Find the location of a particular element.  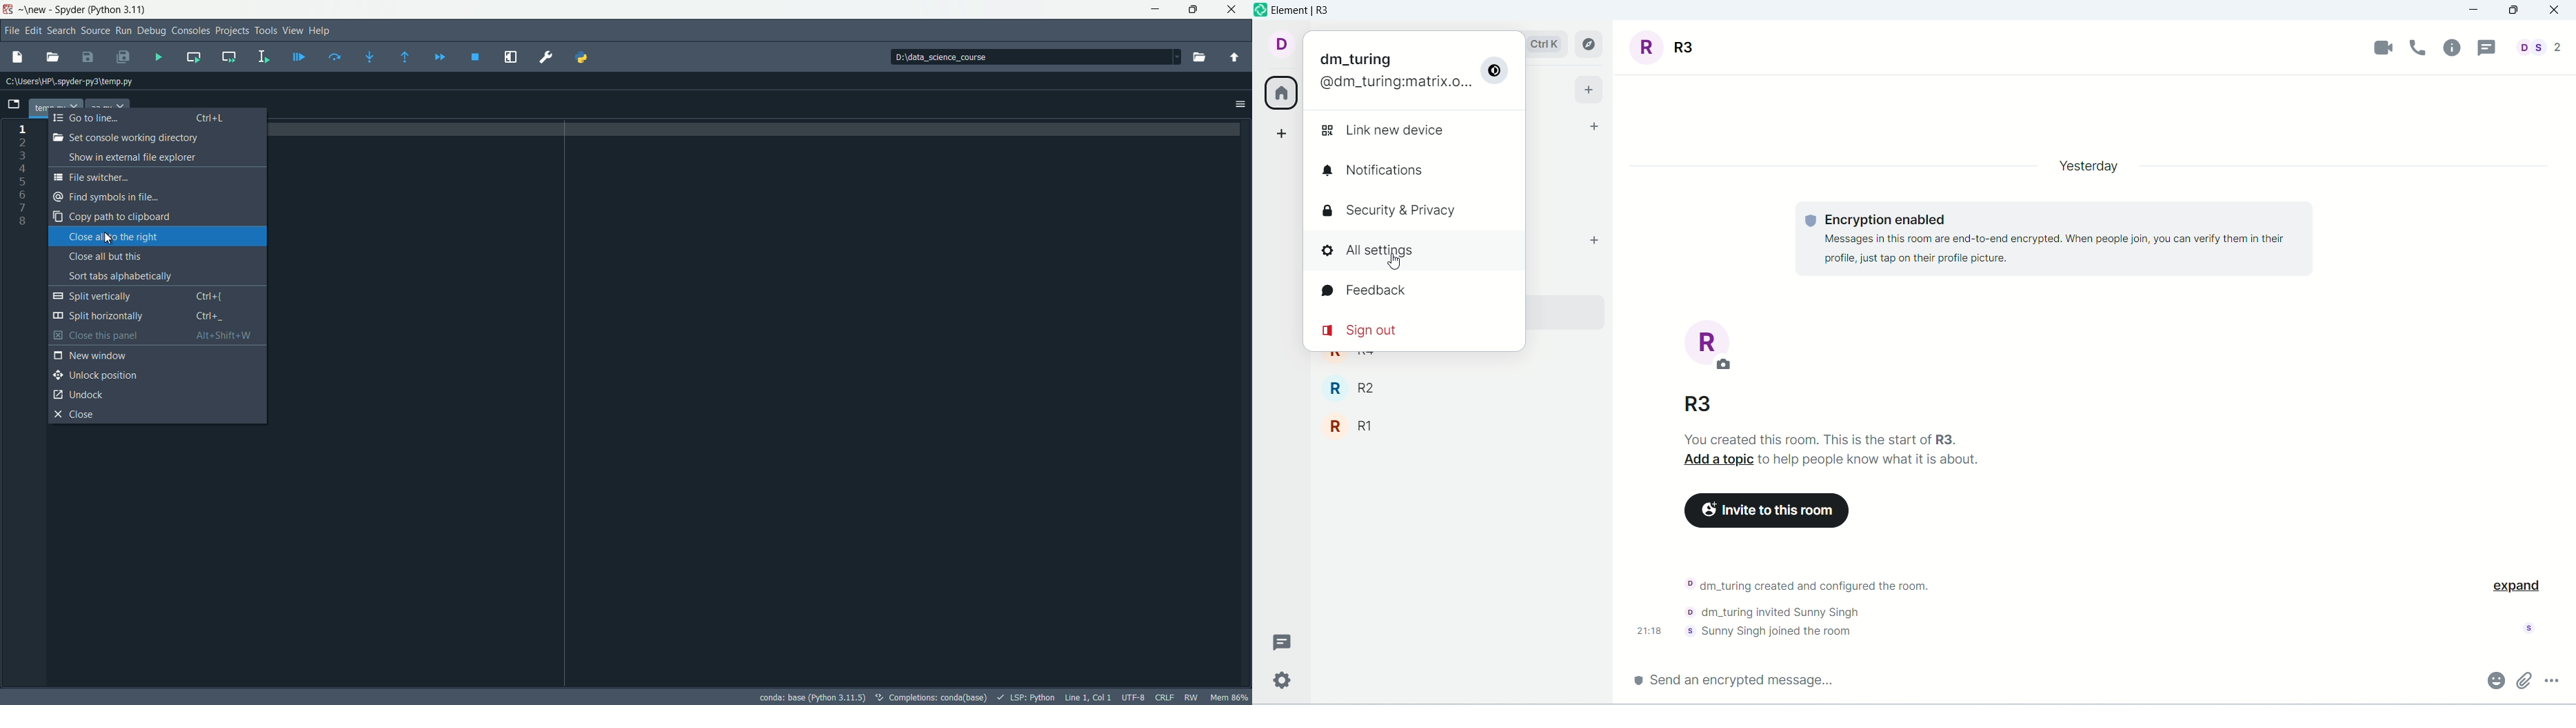

execute current line is located at coordinates (336, 56).